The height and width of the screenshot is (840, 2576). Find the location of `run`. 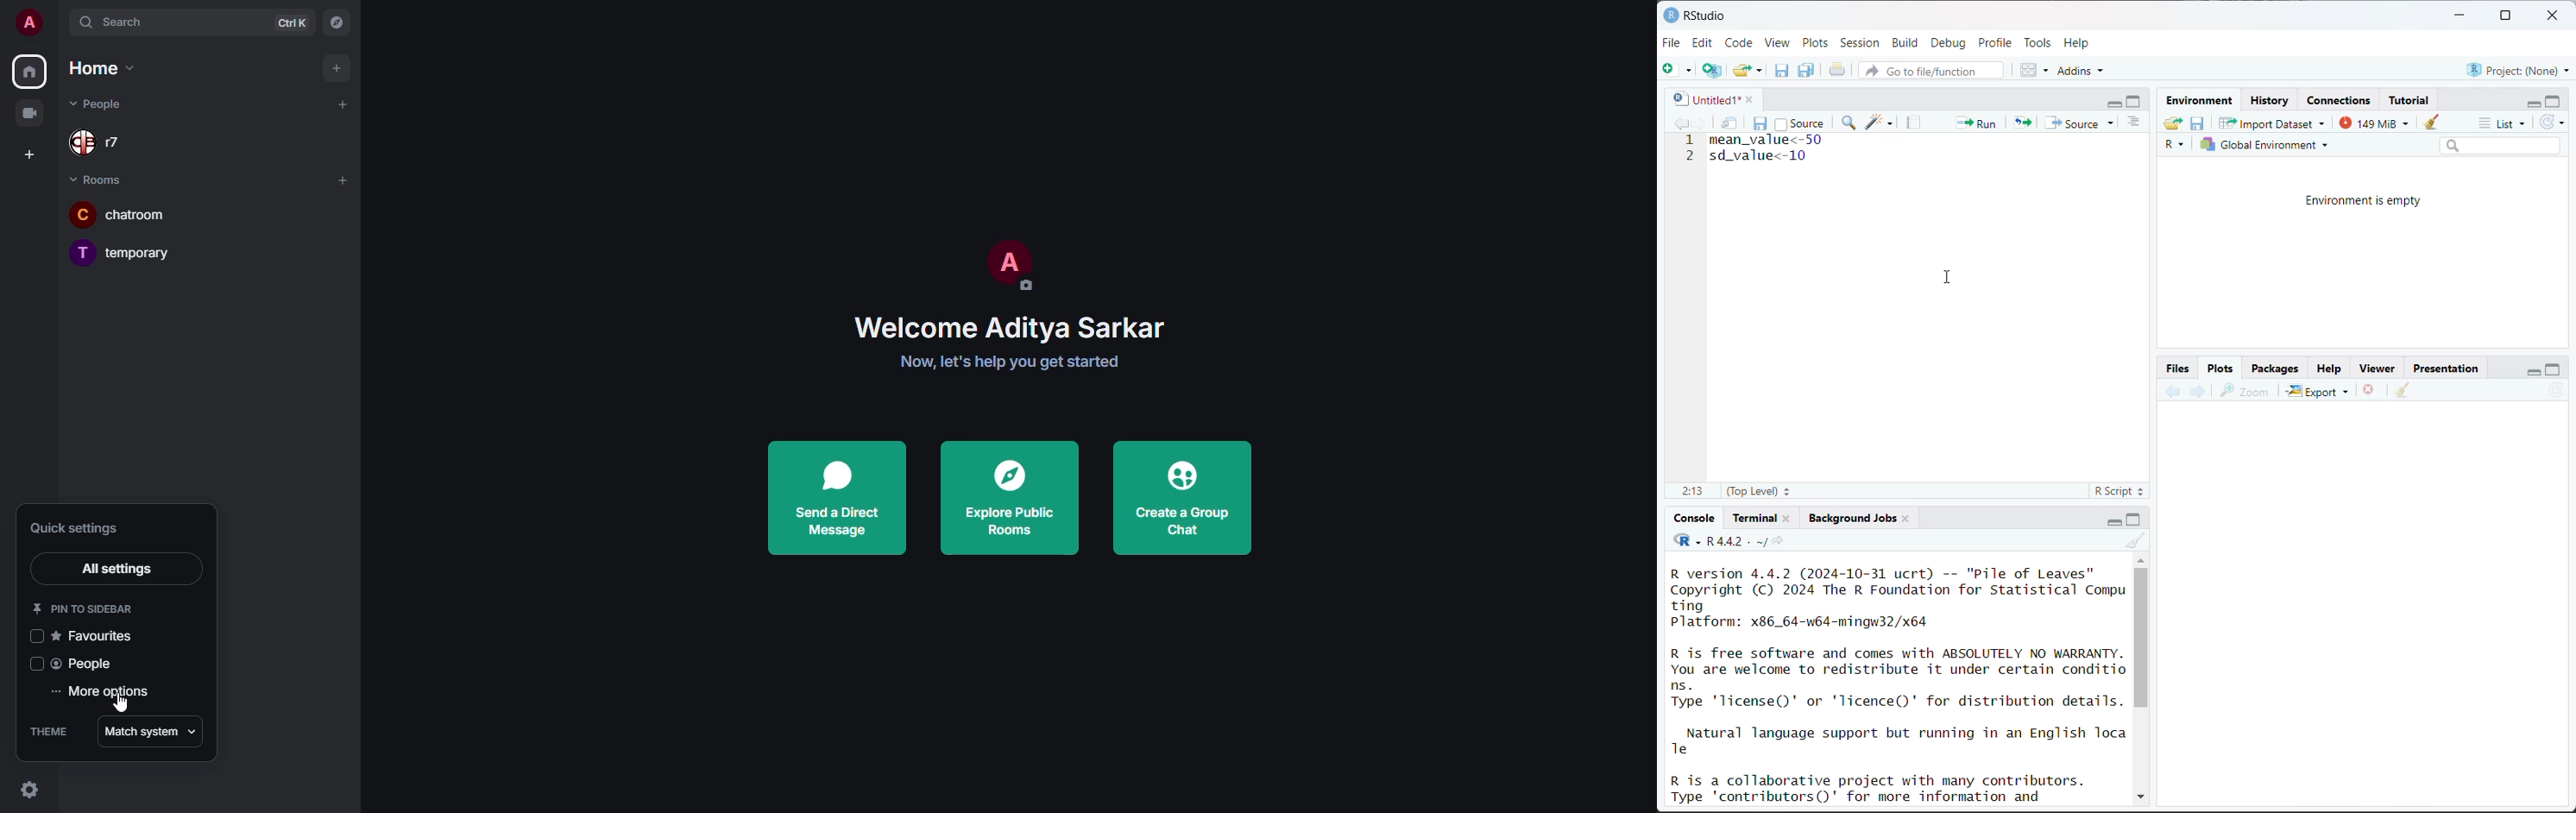

run is located at coordinates (1974, 122).